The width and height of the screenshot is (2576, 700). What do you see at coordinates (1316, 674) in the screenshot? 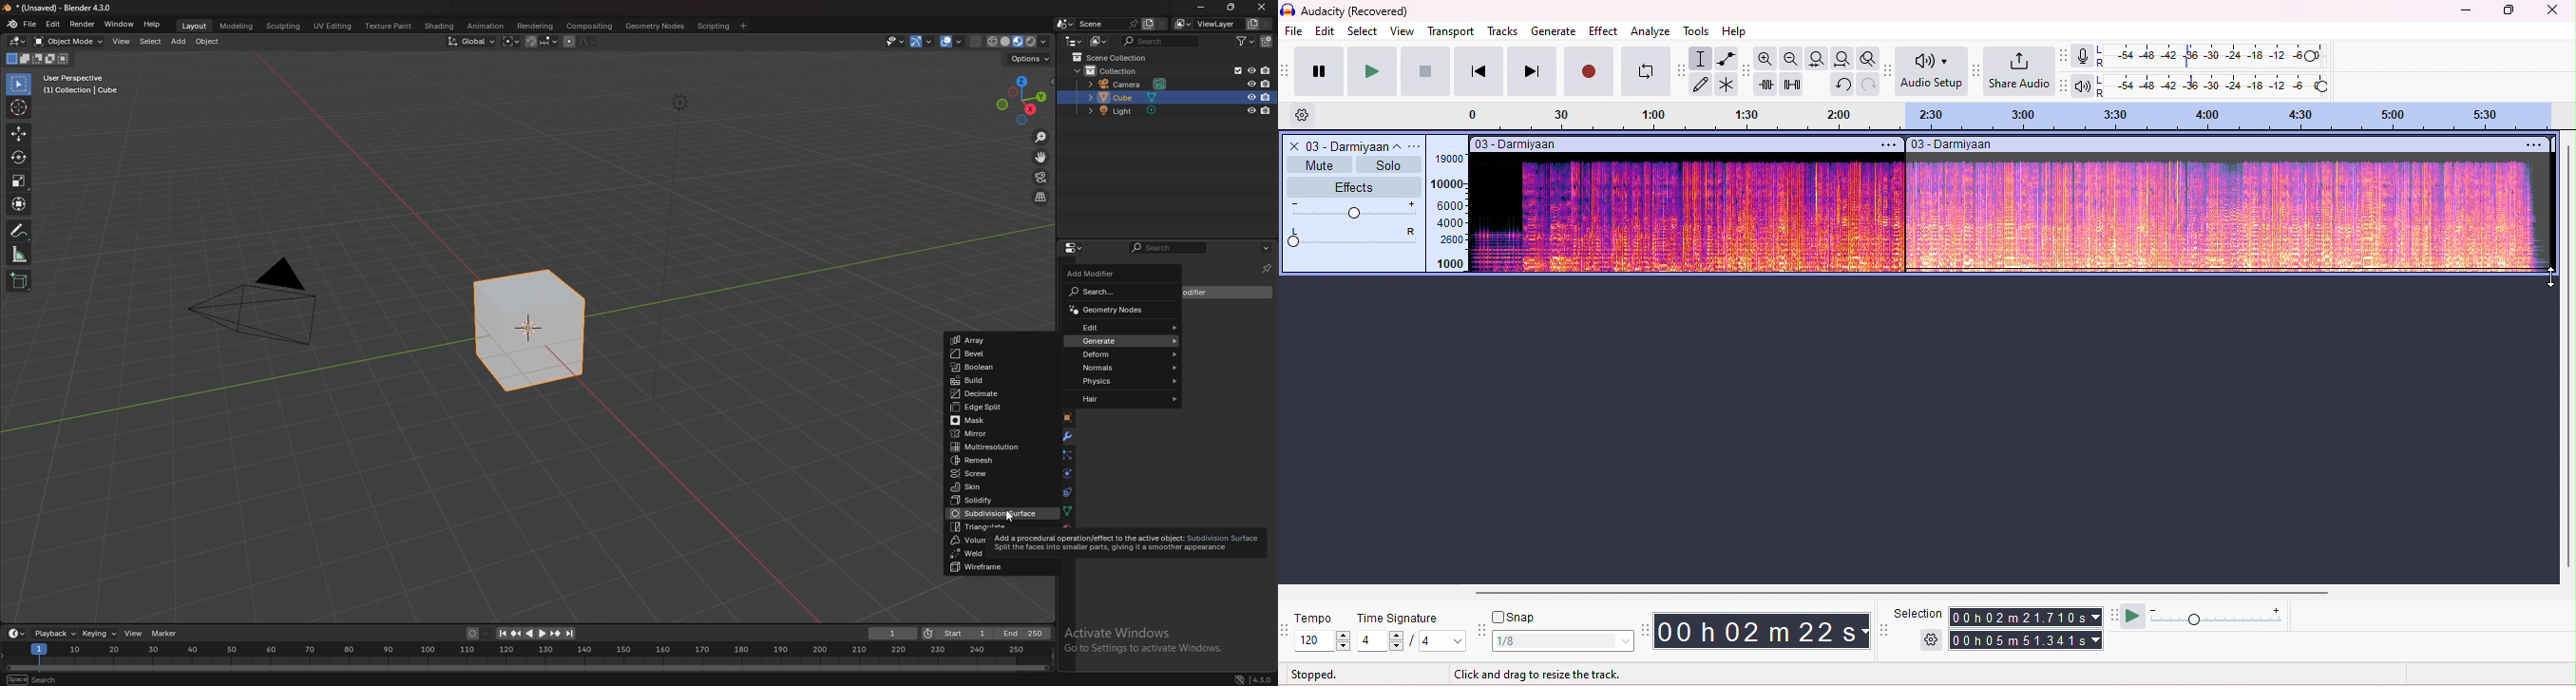
I see `stopped` at bounding box center [1316, 674].